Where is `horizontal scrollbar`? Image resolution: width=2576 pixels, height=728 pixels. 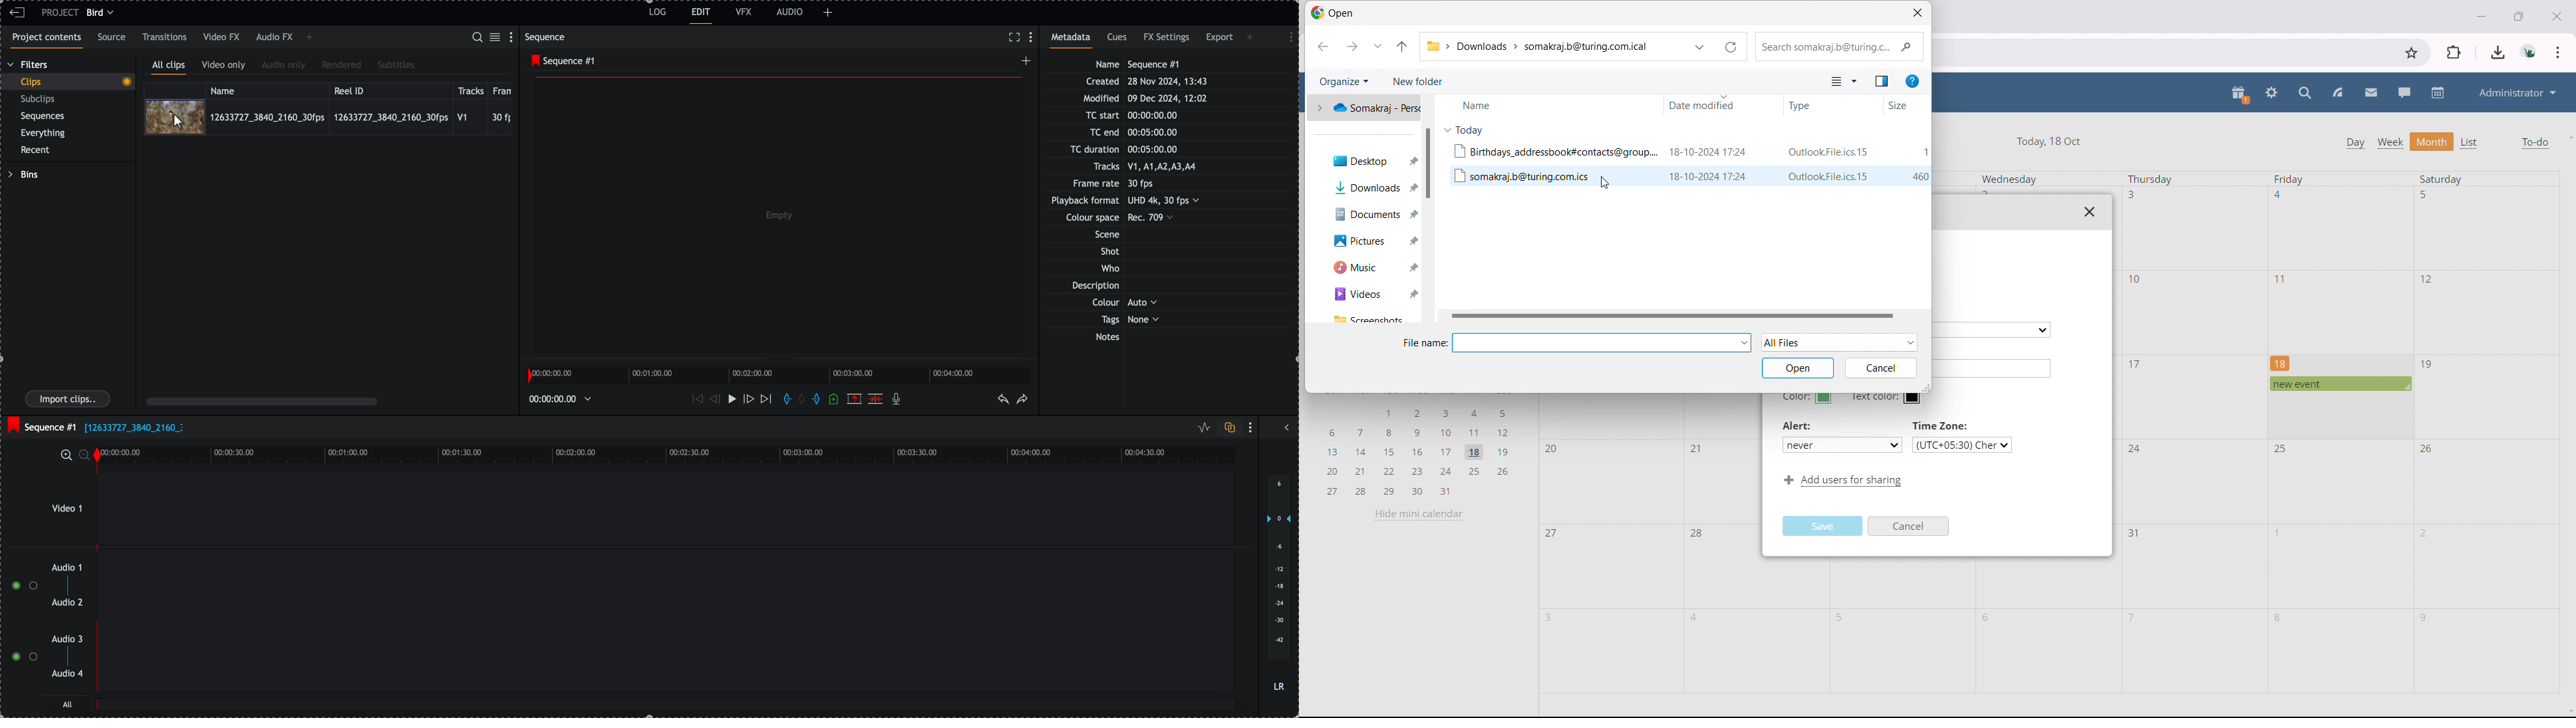
horizontal scrollbar is located at coordinates (1675, 316).